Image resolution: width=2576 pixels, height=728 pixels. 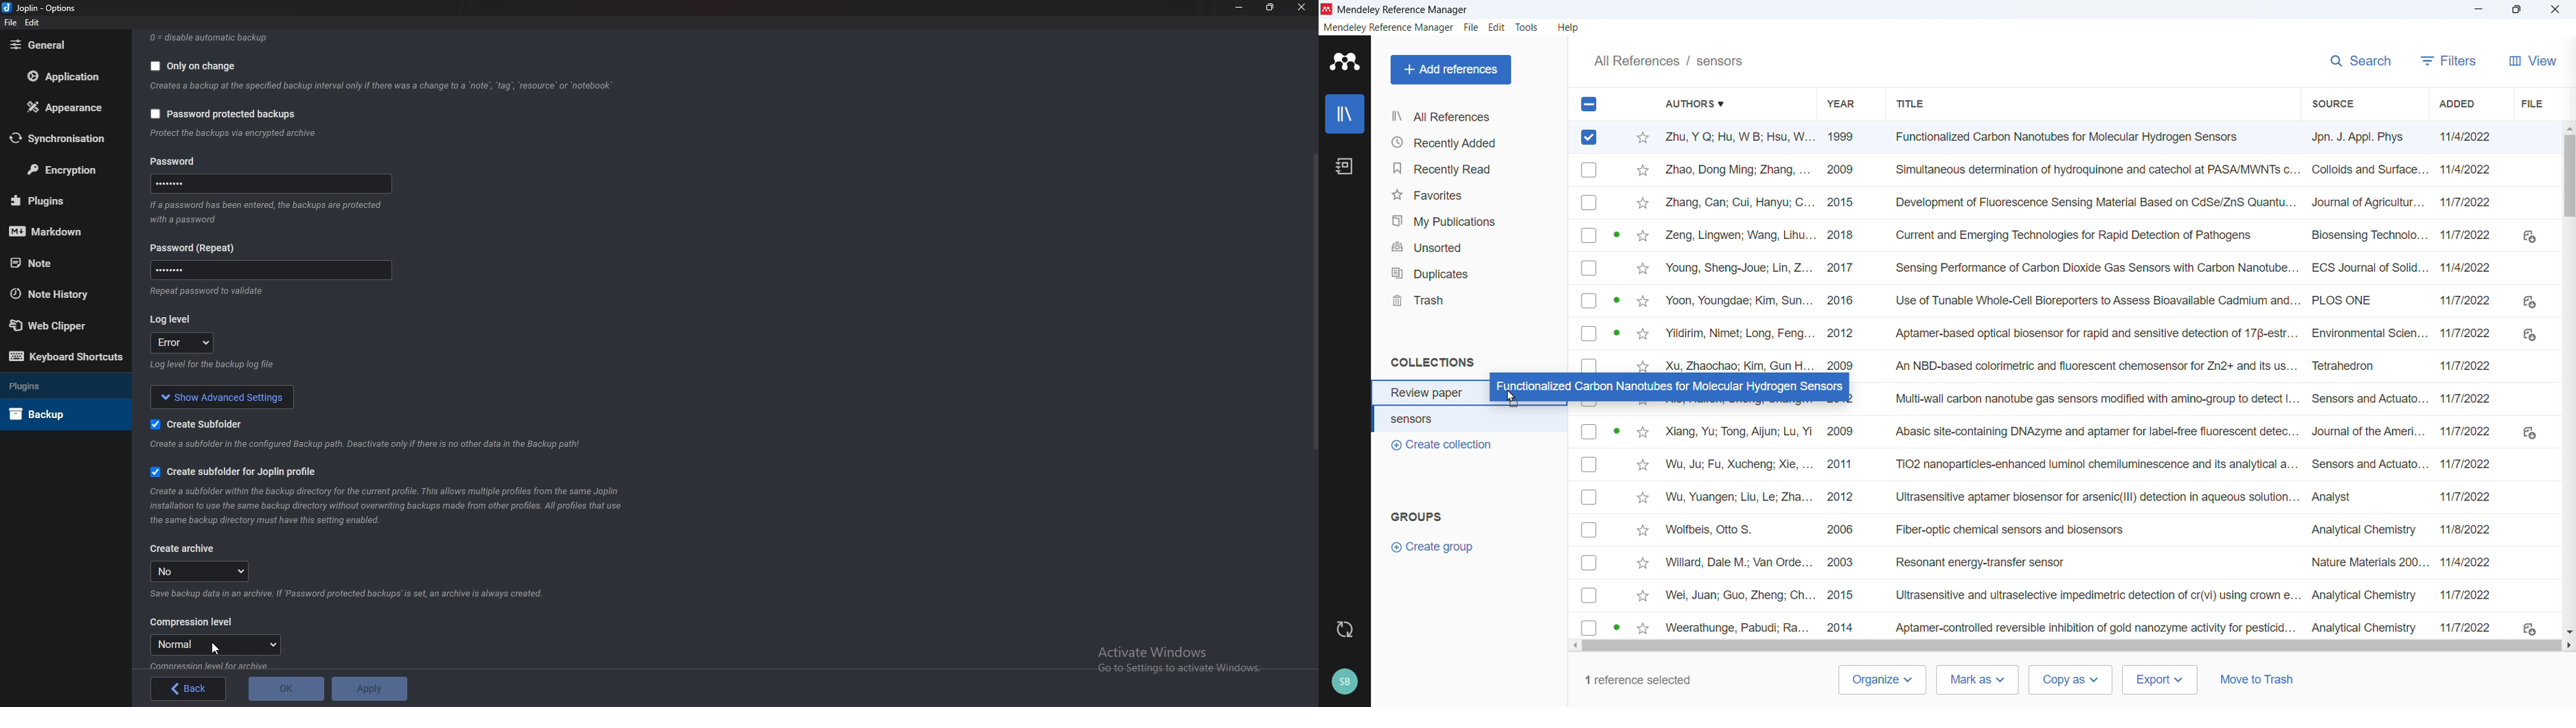 I want to click on Number of references is selected, so click(x=1636, y=680).